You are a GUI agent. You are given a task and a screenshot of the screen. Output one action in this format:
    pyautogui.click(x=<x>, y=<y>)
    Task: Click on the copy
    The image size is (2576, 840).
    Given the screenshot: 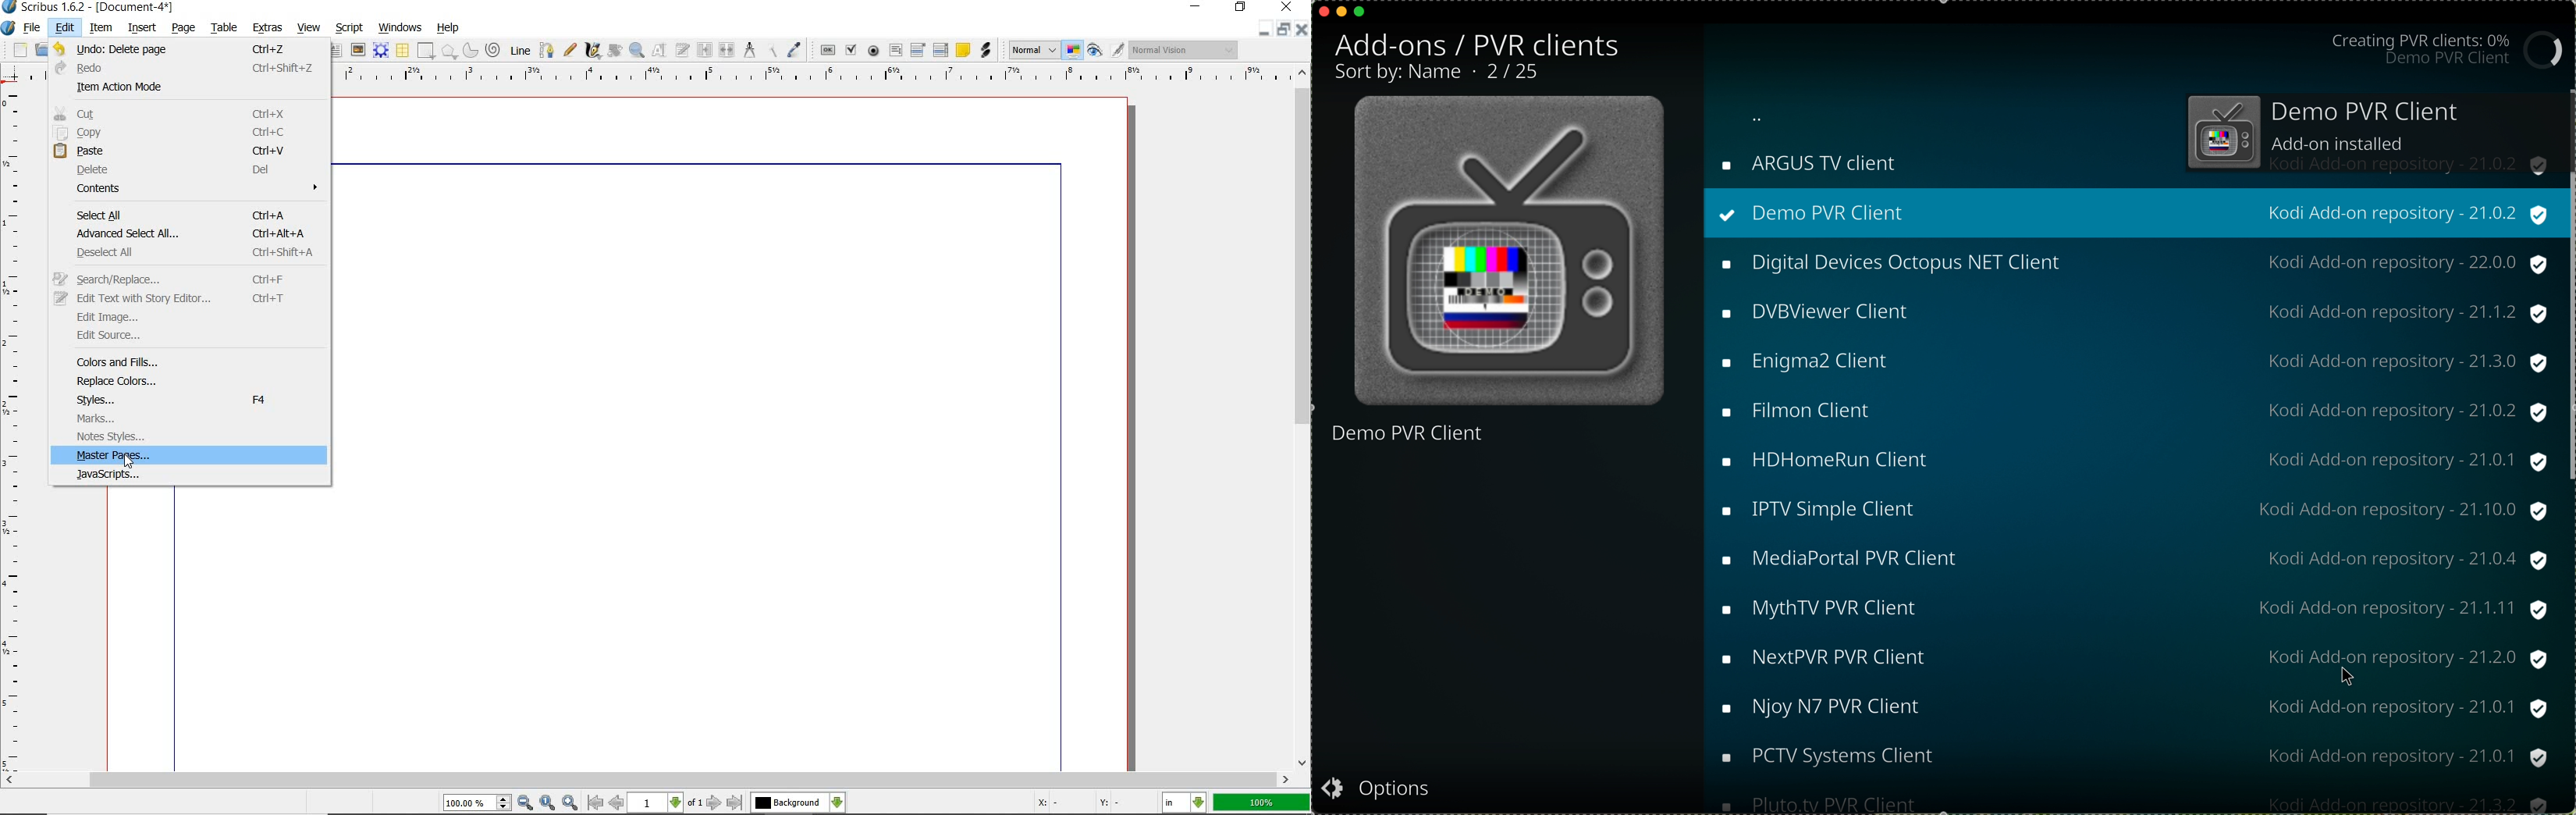 What is the action you would take?
    pyautogui.click(x=190, y=132)
    